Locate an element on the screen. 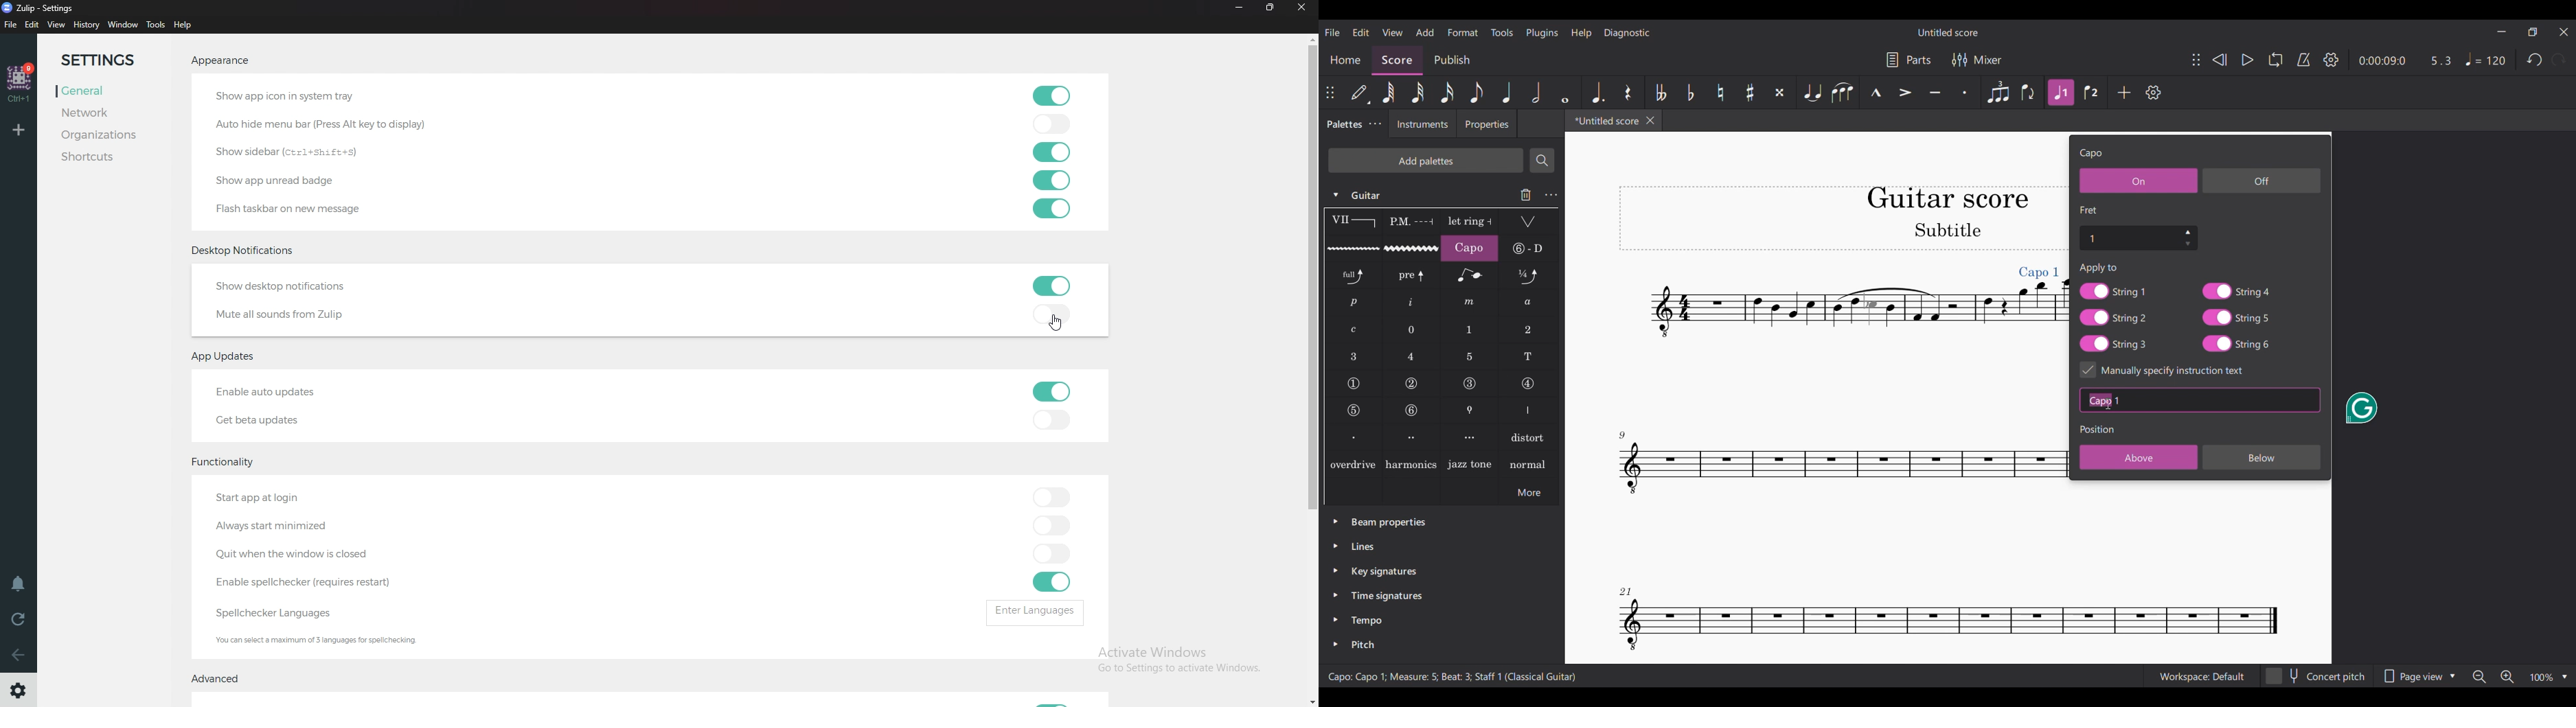 This screenshot has width=2576, height=728. minimize is located at coordinates (1240, 8).